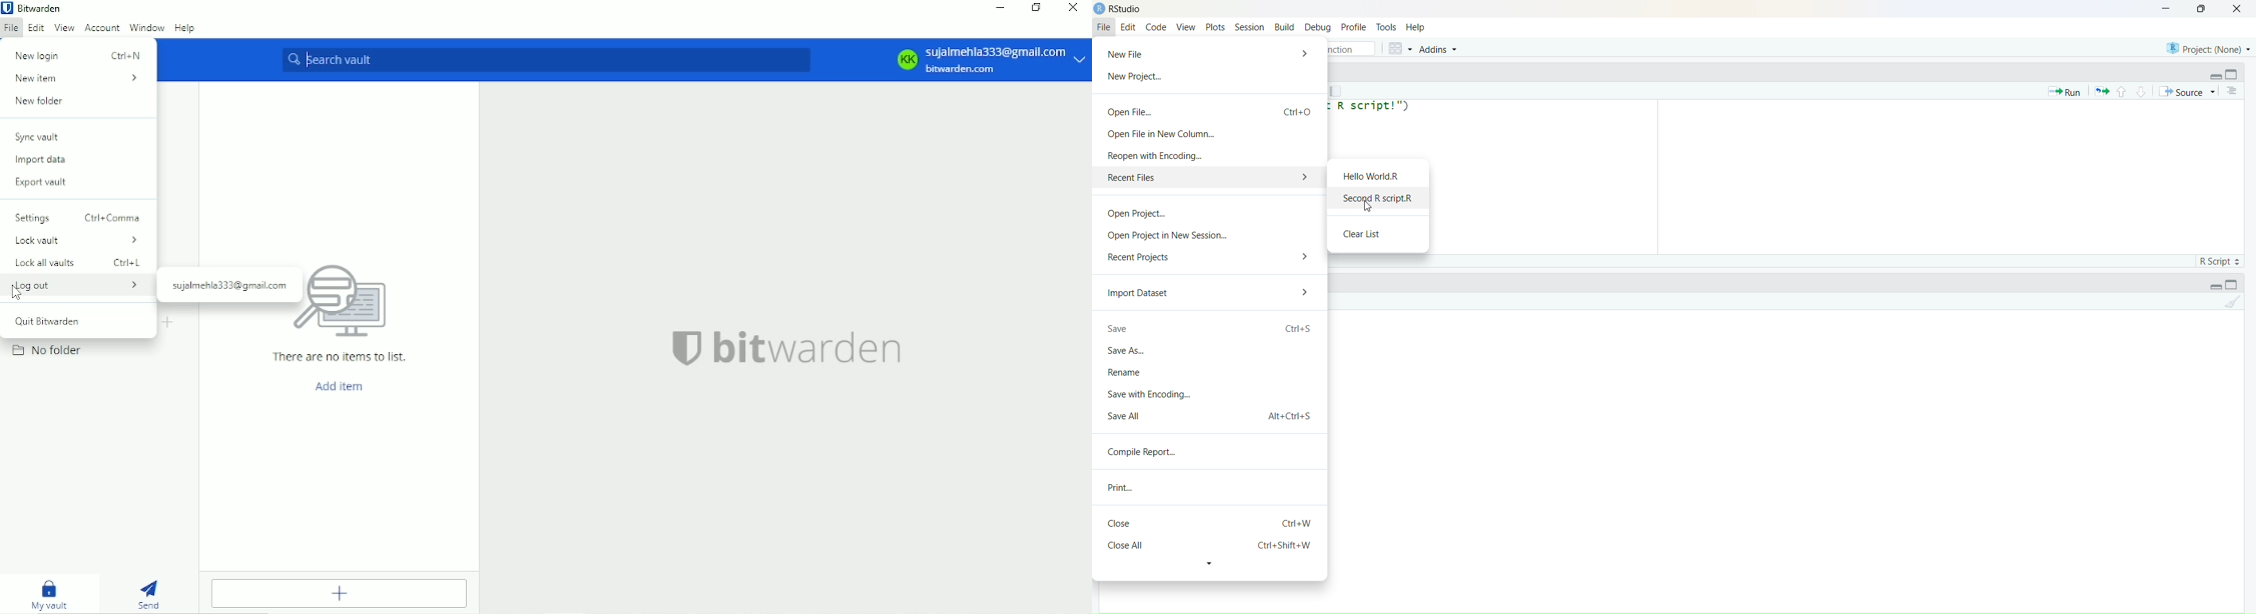 The width and height of the screenshot is (2268, 616). Describe the element at coordinates (2064, 91) in the screenshot. I see `Run the current line or selection (Ctrl + Enter)` at that location.